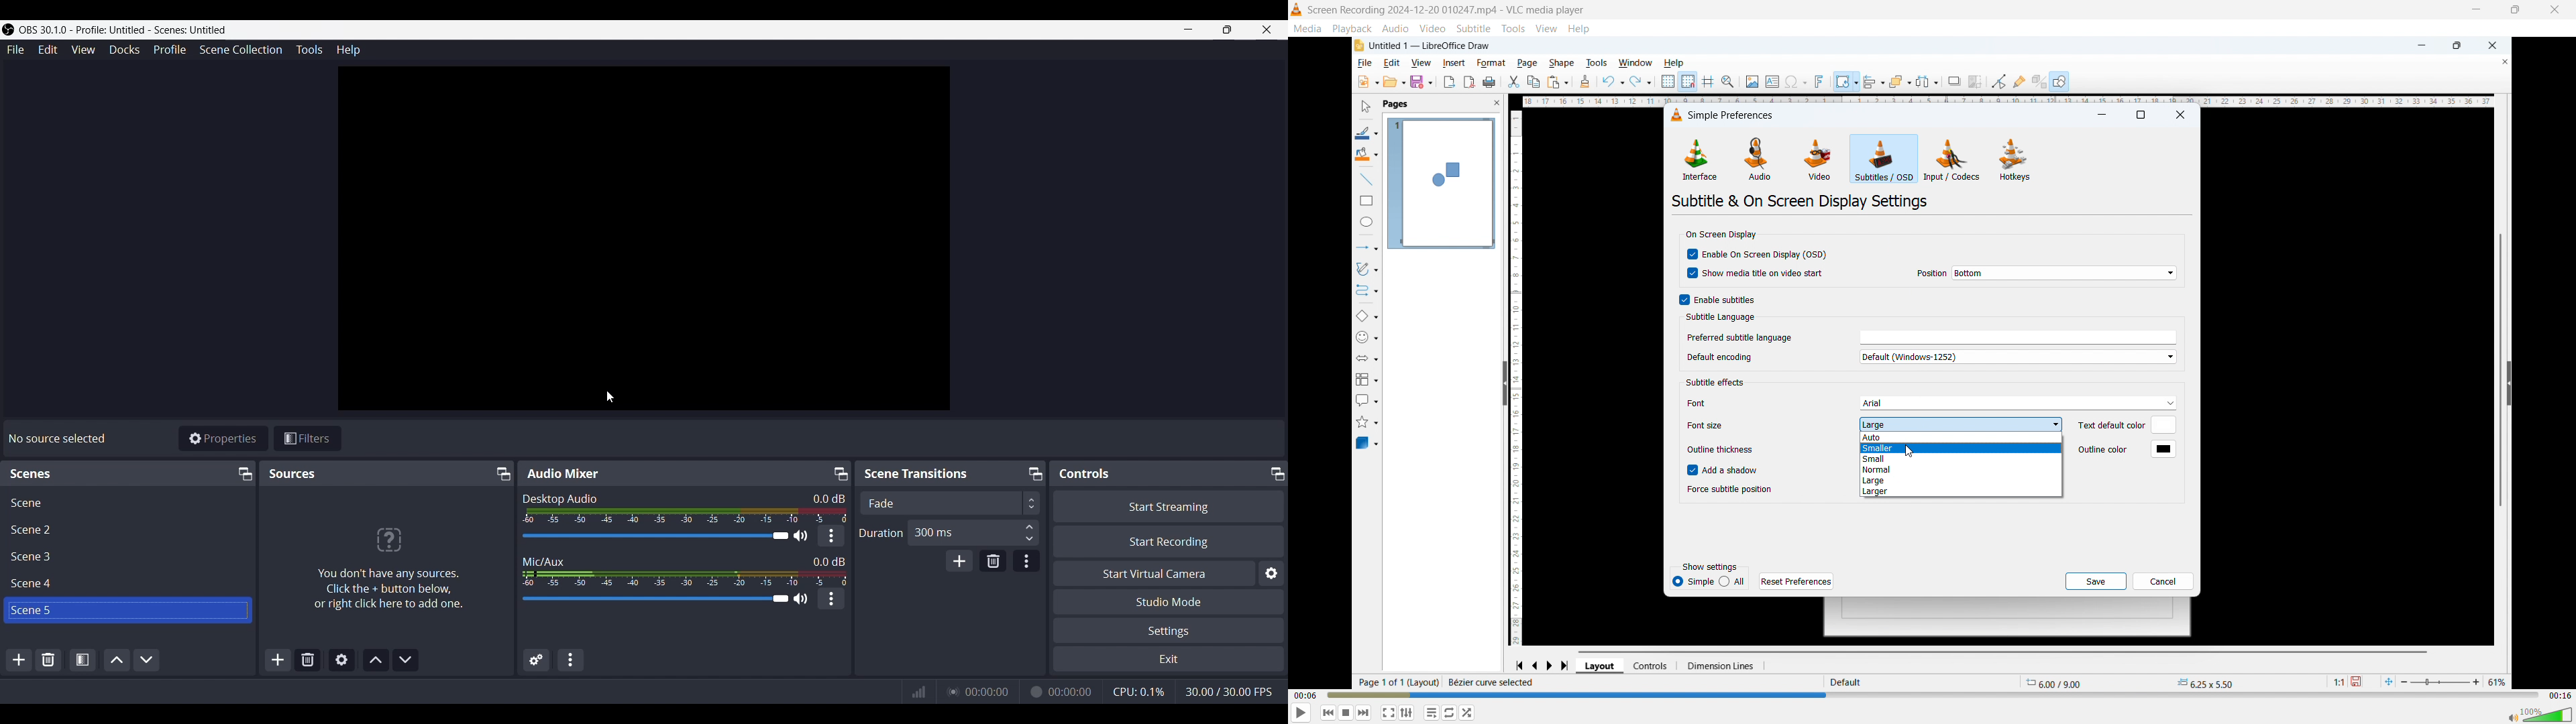  I want to click on All, so click(1733, 582).